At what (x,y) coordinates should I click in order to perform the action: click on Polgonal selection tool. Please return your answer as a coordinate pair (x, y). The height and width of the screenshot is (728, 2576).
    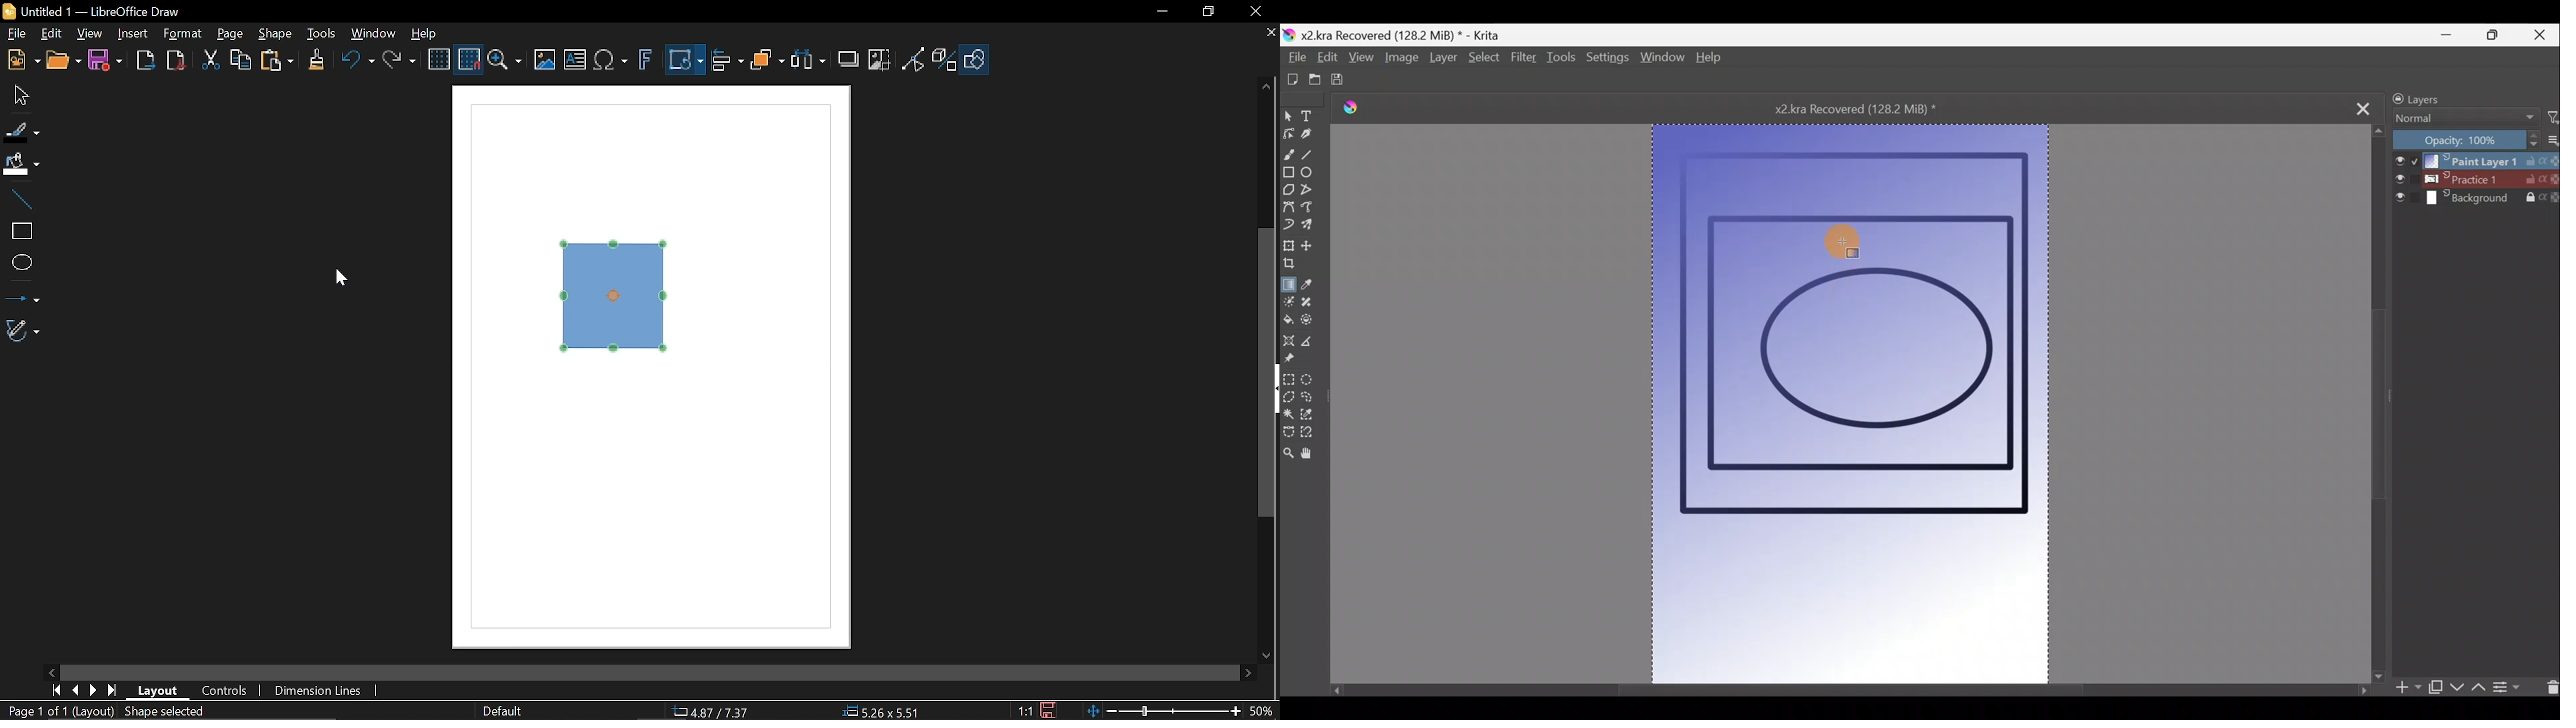
    Looking at the image, I should click on (1288, 398).